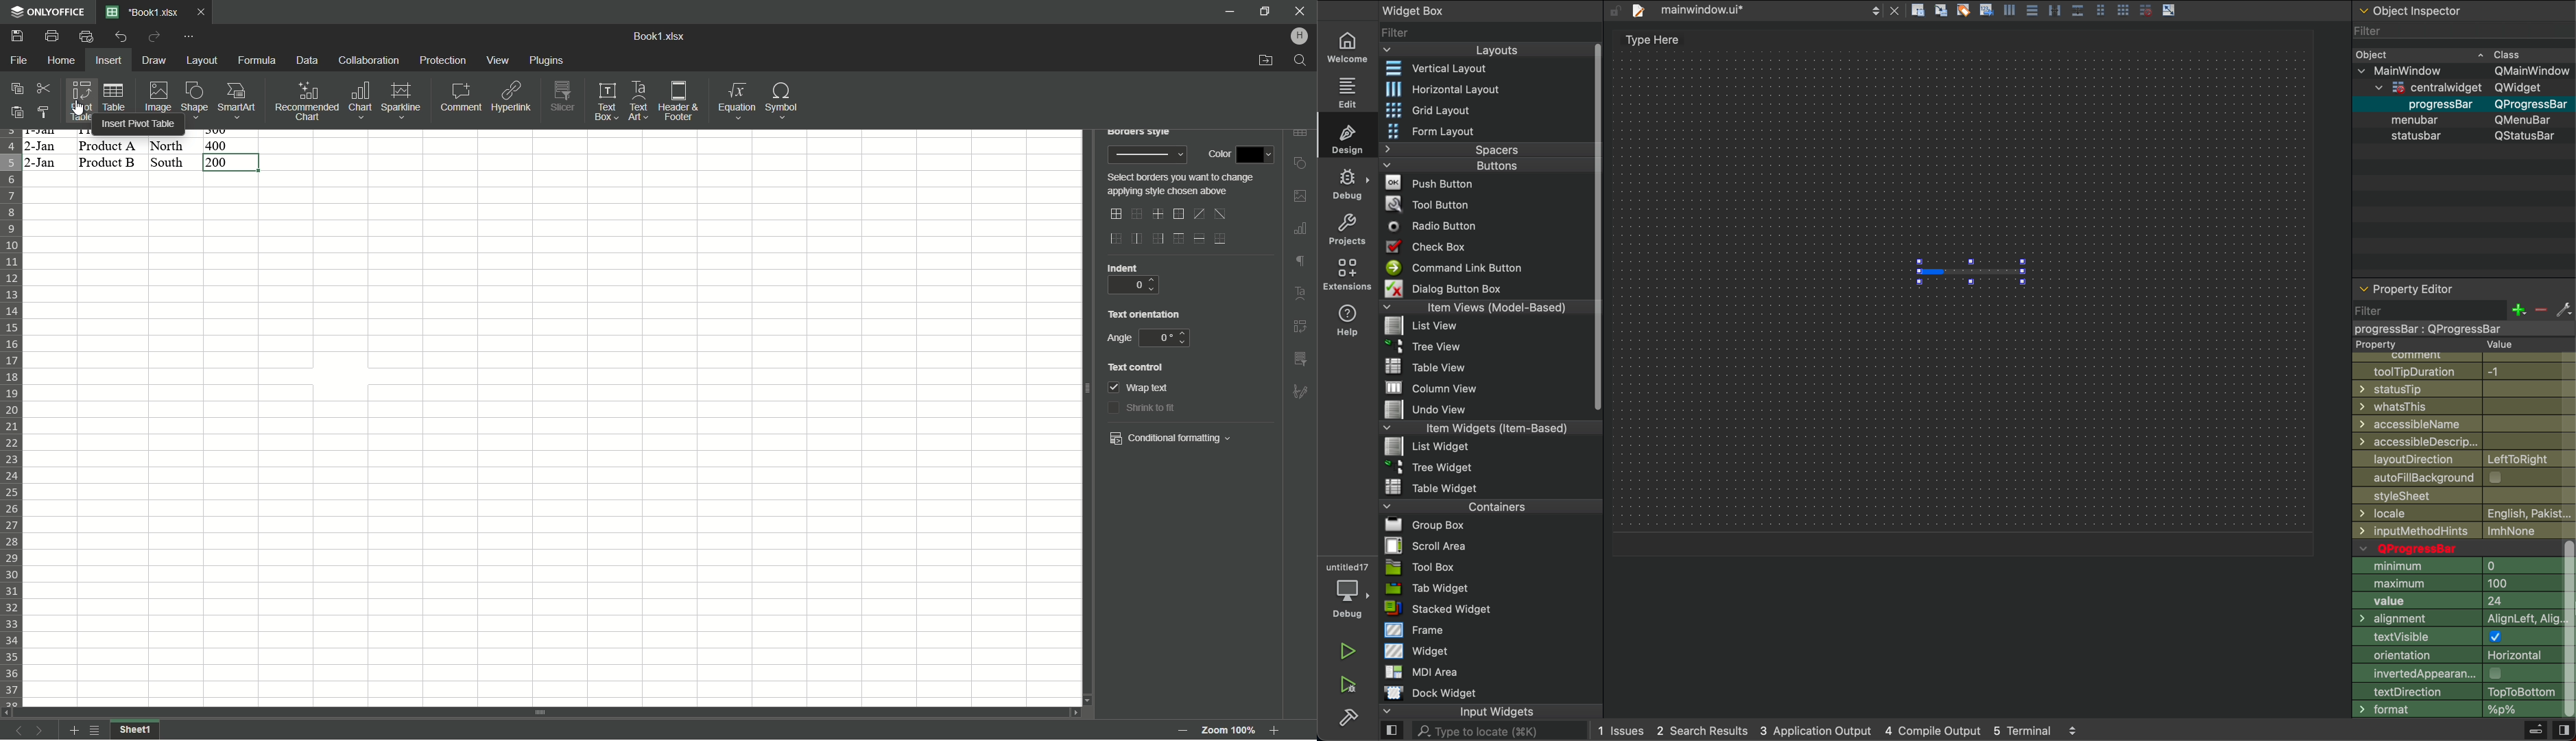 The image size is (2576, 756). Describe the element at coordinates (1138, 133) in the screenshot. I see `borders style` at that location.